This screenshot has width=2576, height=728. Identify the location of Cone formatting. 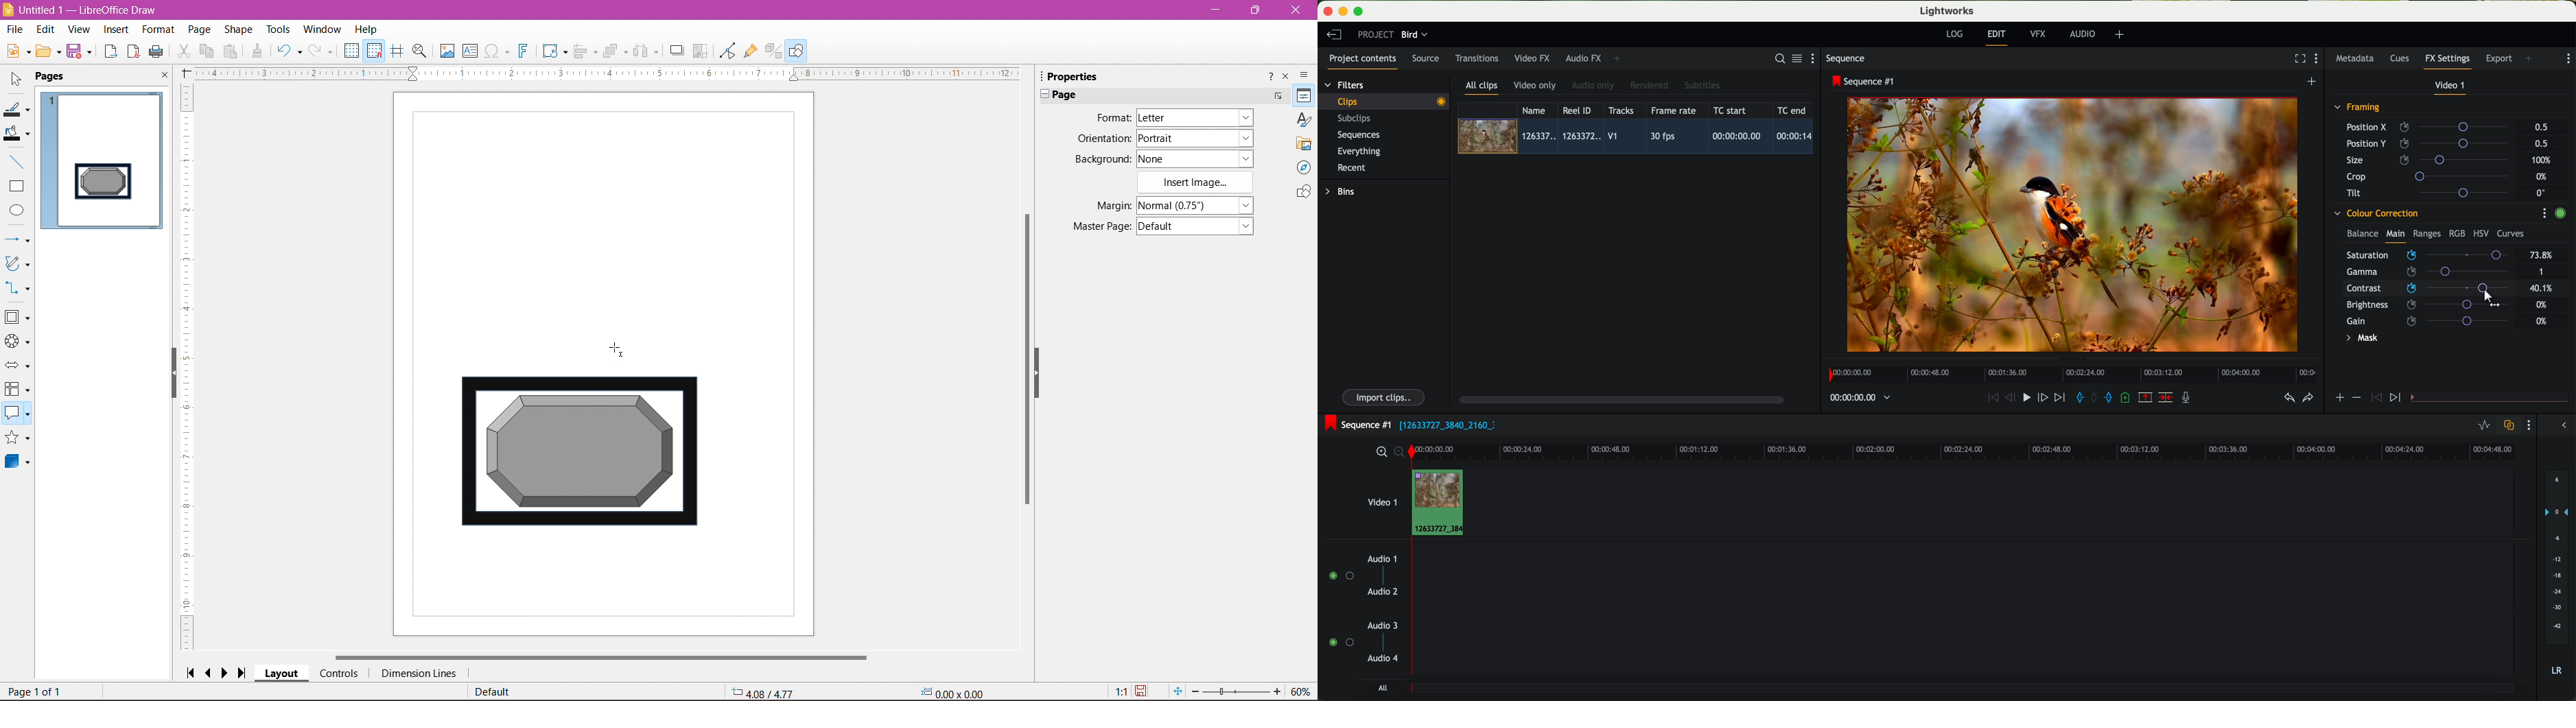
(257, 52).